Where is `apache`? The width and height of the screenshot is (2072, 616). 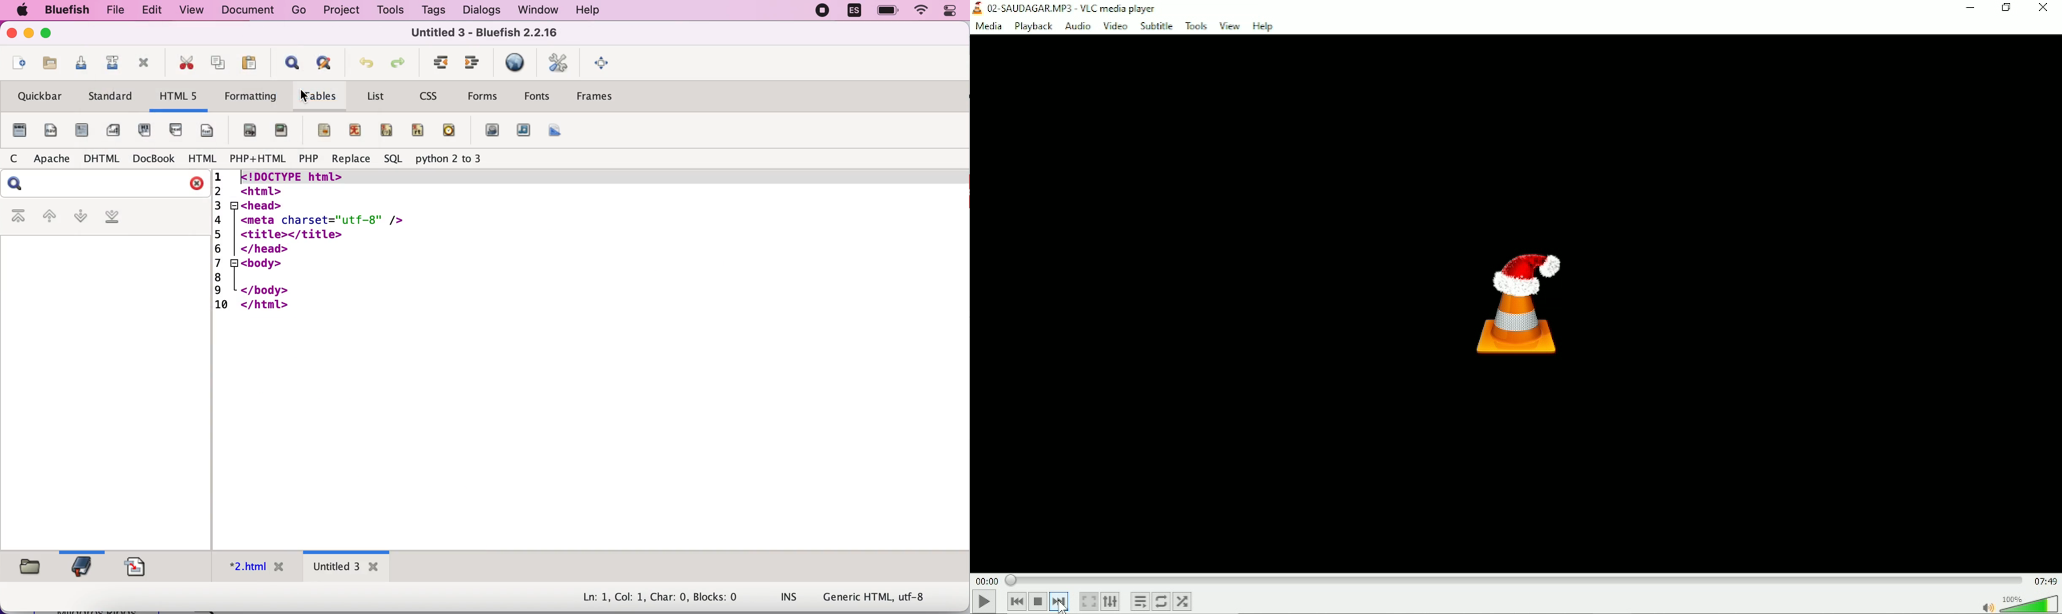 apache is located at coordinates (49, 159).